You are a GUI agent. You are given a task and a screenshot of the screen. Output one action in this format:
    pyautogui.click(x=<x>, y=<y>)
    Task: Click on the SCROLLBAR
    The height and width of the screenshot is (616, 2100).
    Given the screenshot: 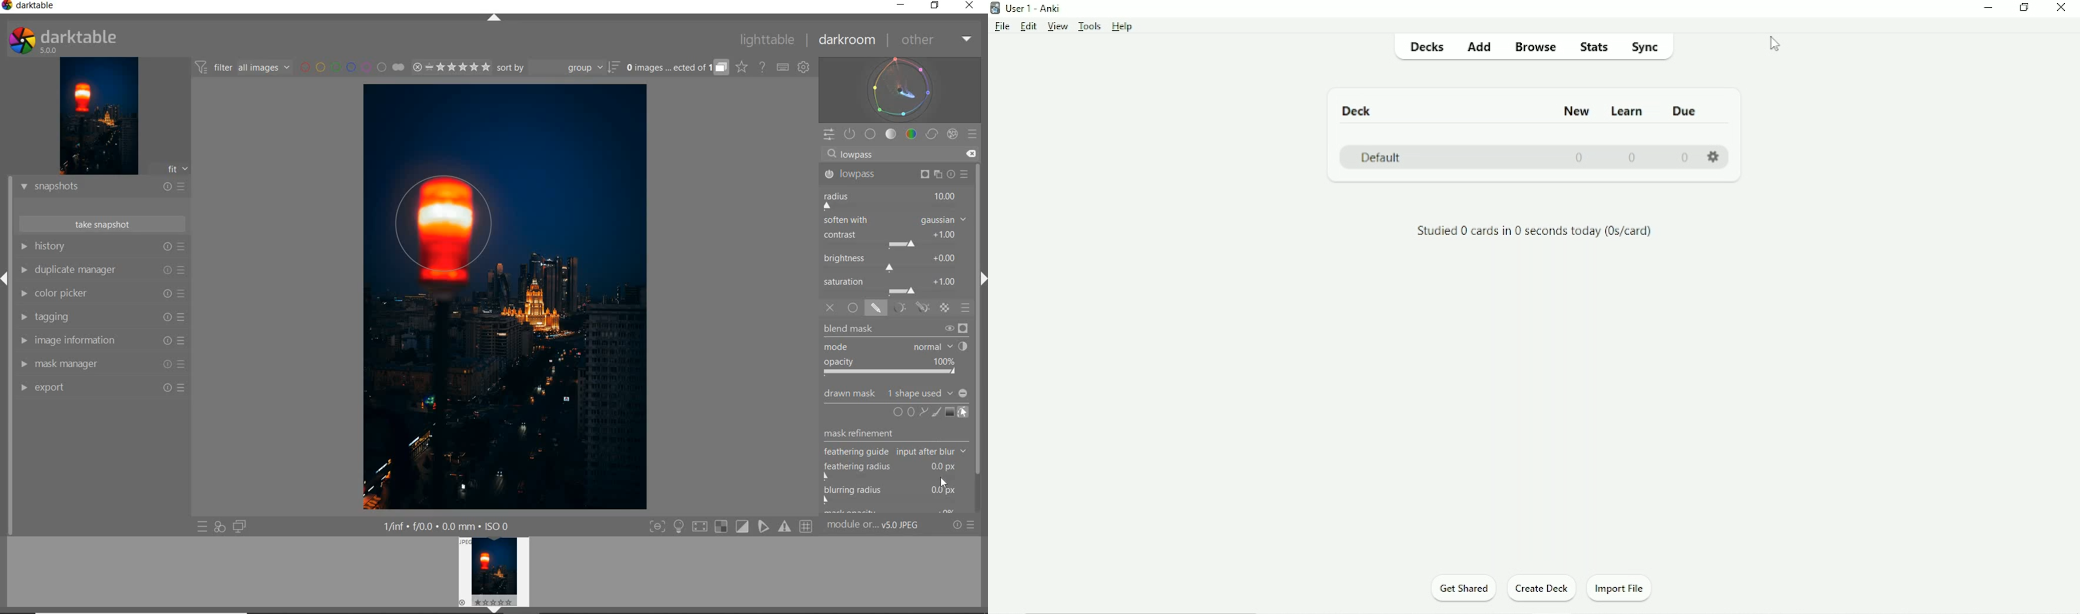 What is the action you would take?
    pyautogui.click(x=982, y=336)
    